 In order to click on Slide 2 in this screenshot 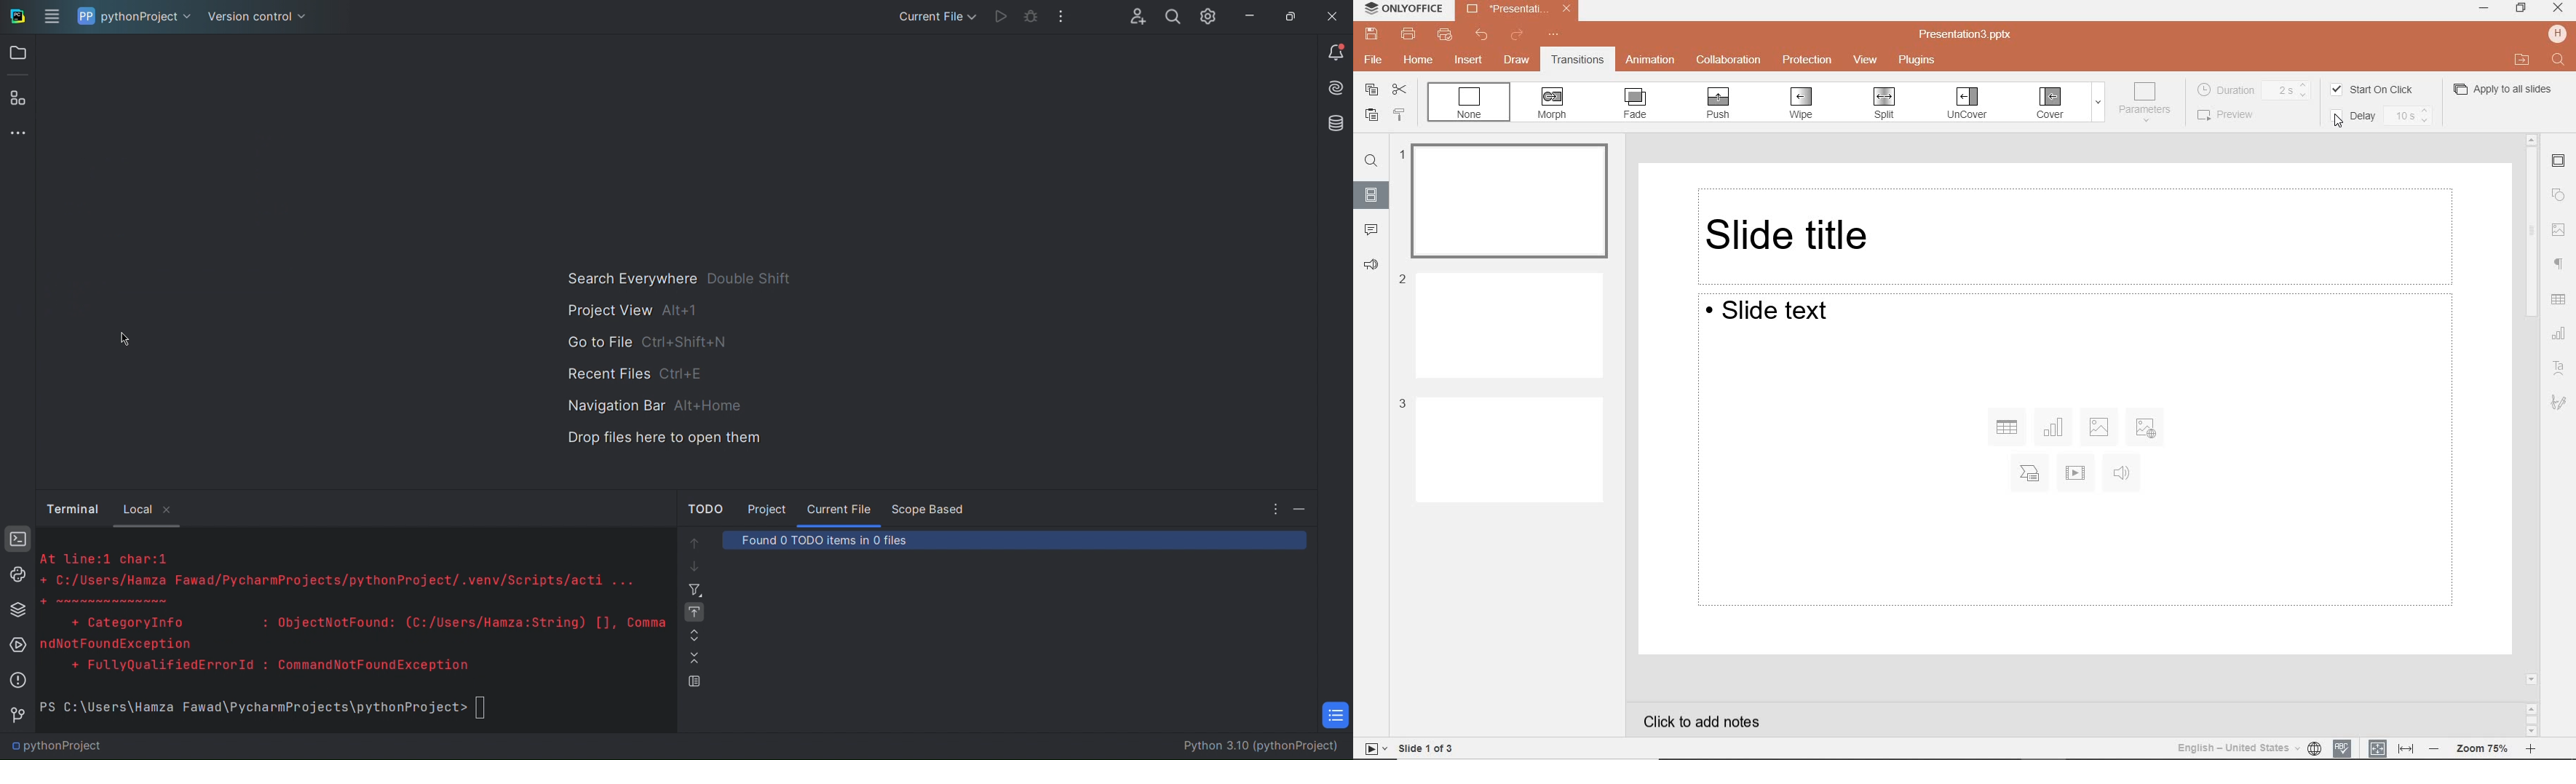, I will do `click(1501, 323)`.